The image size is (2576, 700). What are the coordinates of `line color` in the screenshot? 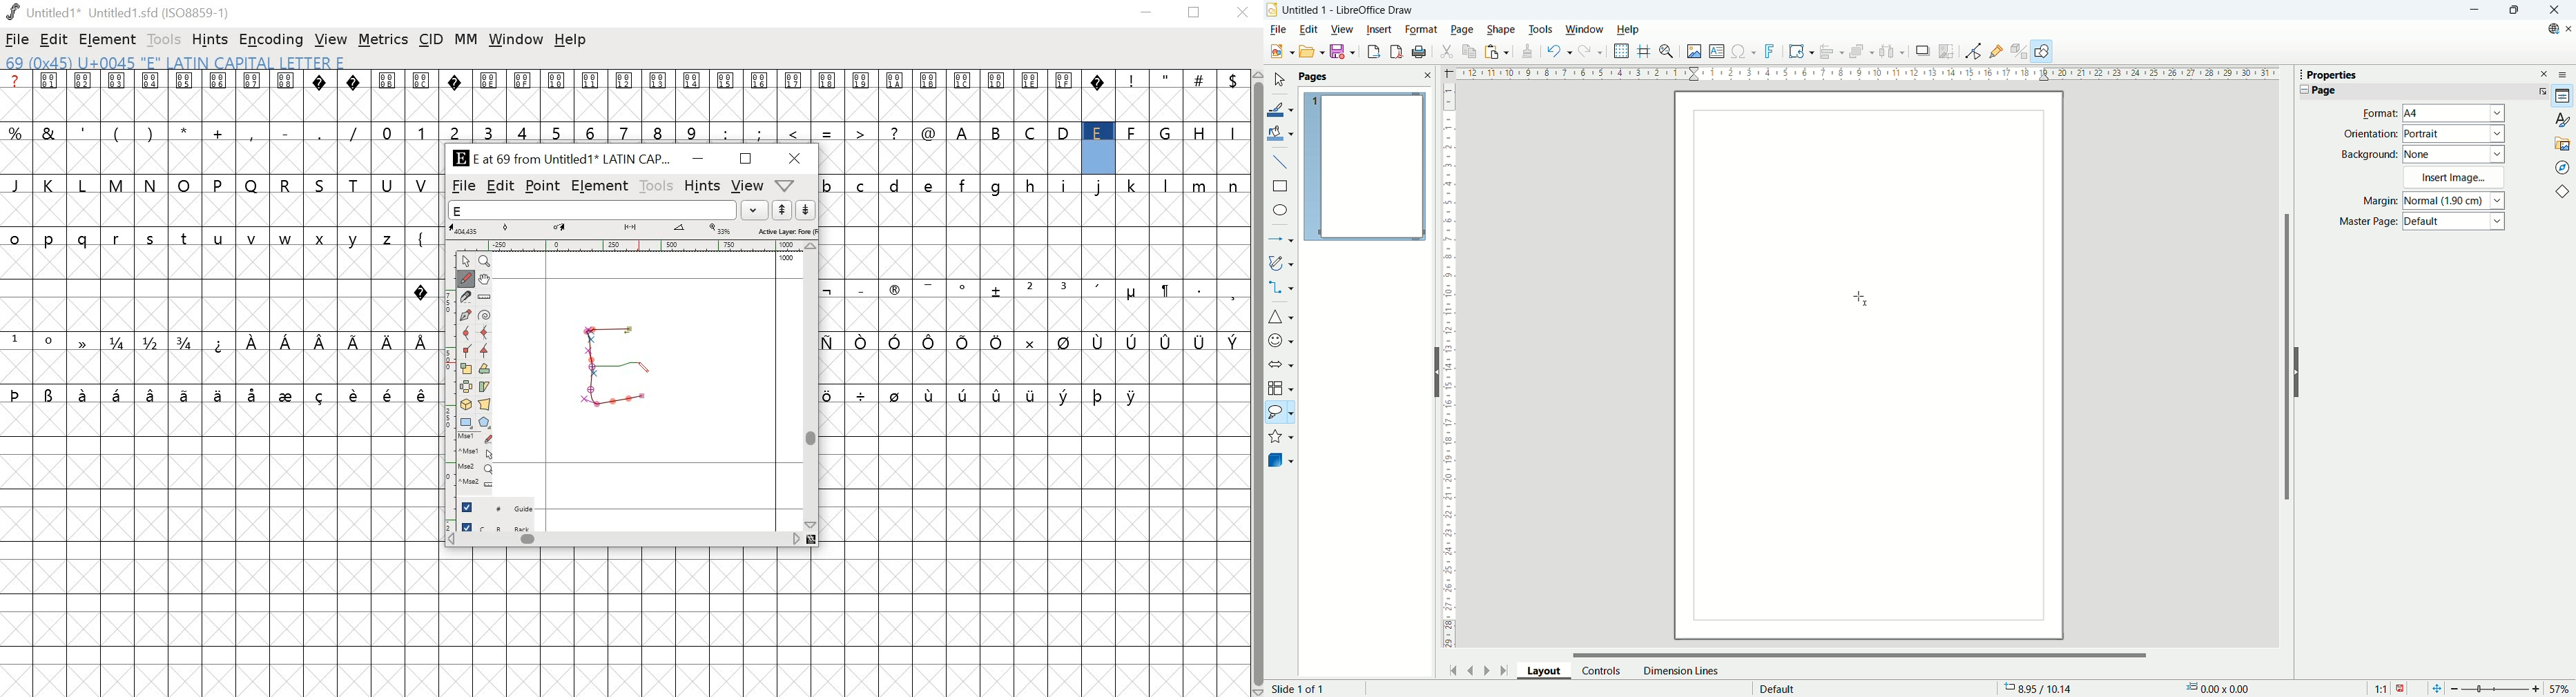 It's located at (1281, 108).